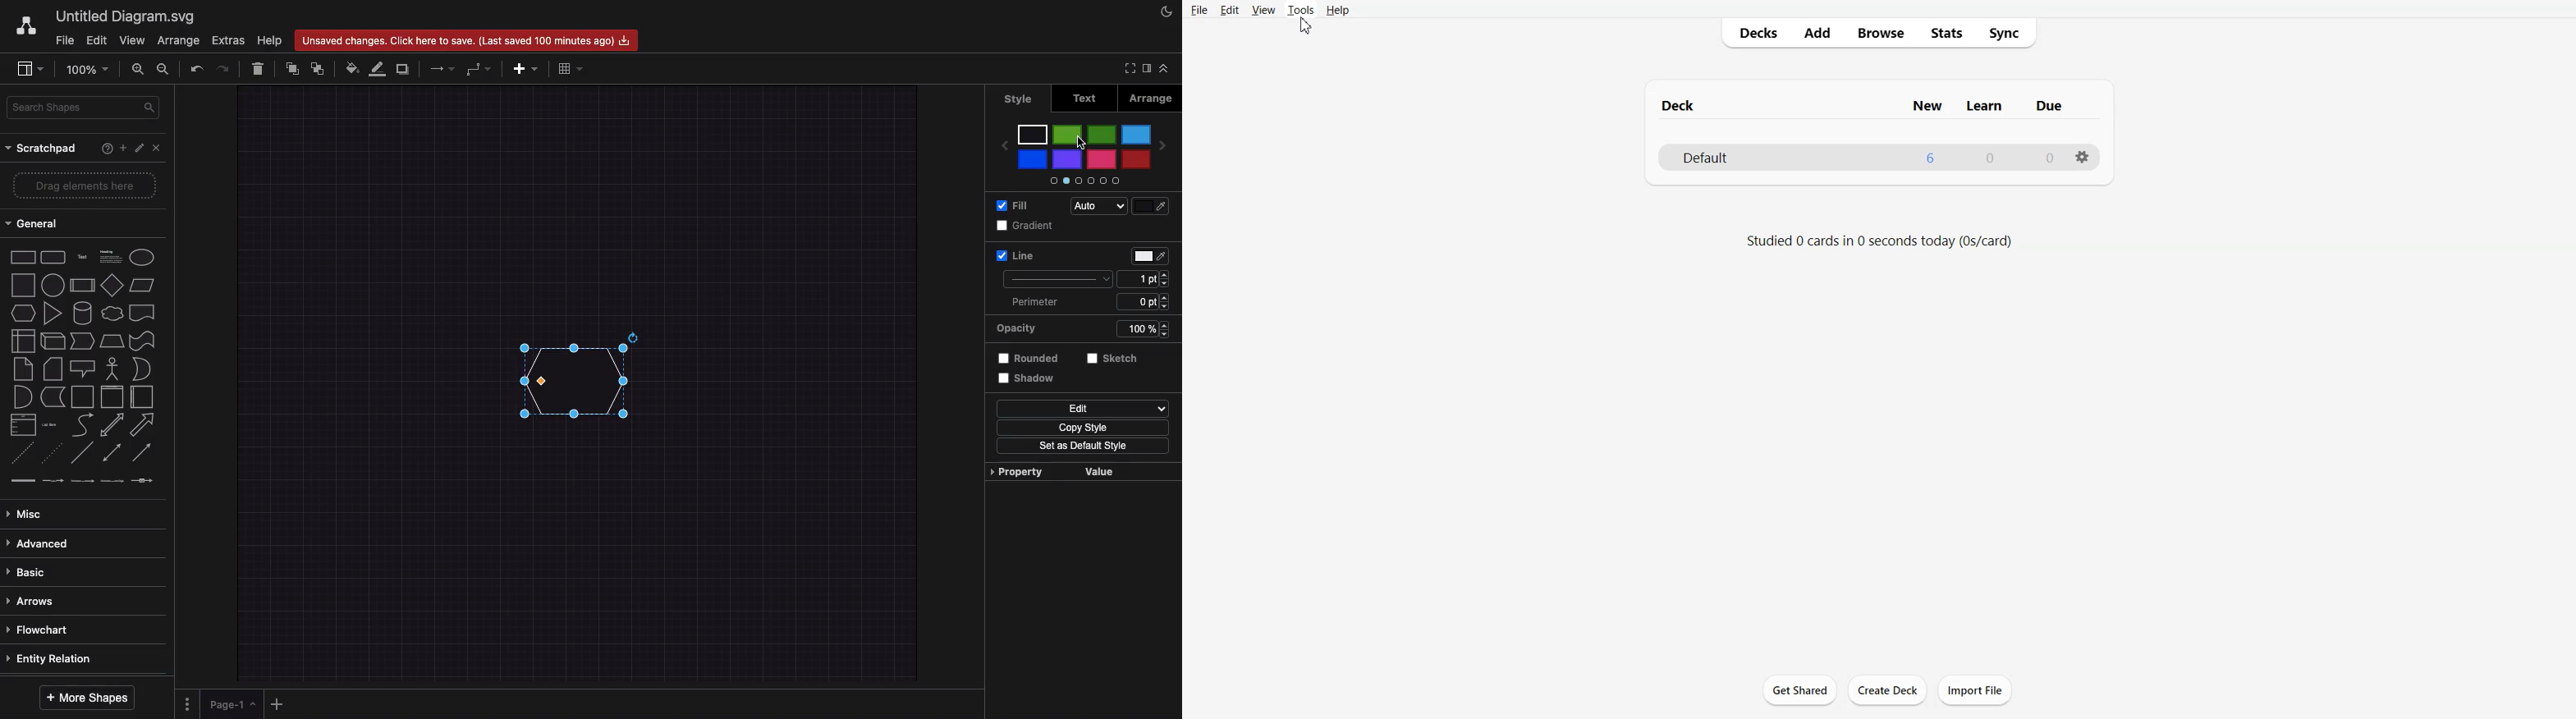 Image resolution: width=2576 pixels, height=728 pixels. I want to click on Flowchart, so click(40, 631).